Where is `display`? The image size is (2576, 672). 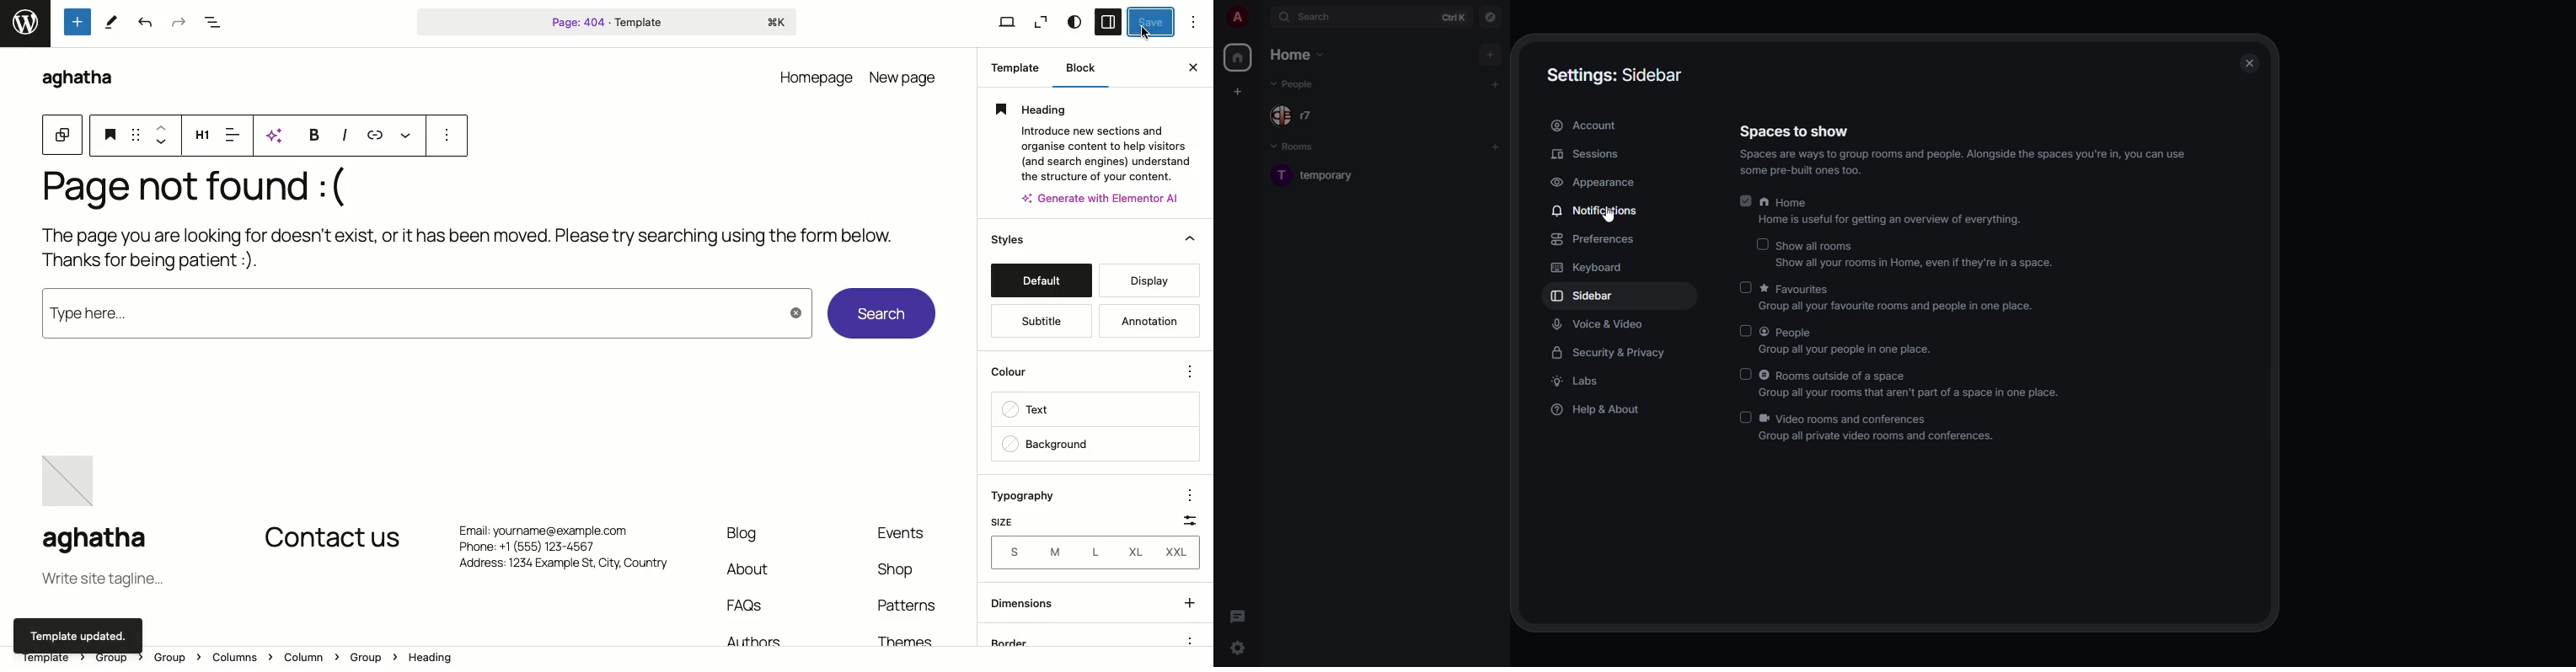 display is located at coordinates (1154, 278).